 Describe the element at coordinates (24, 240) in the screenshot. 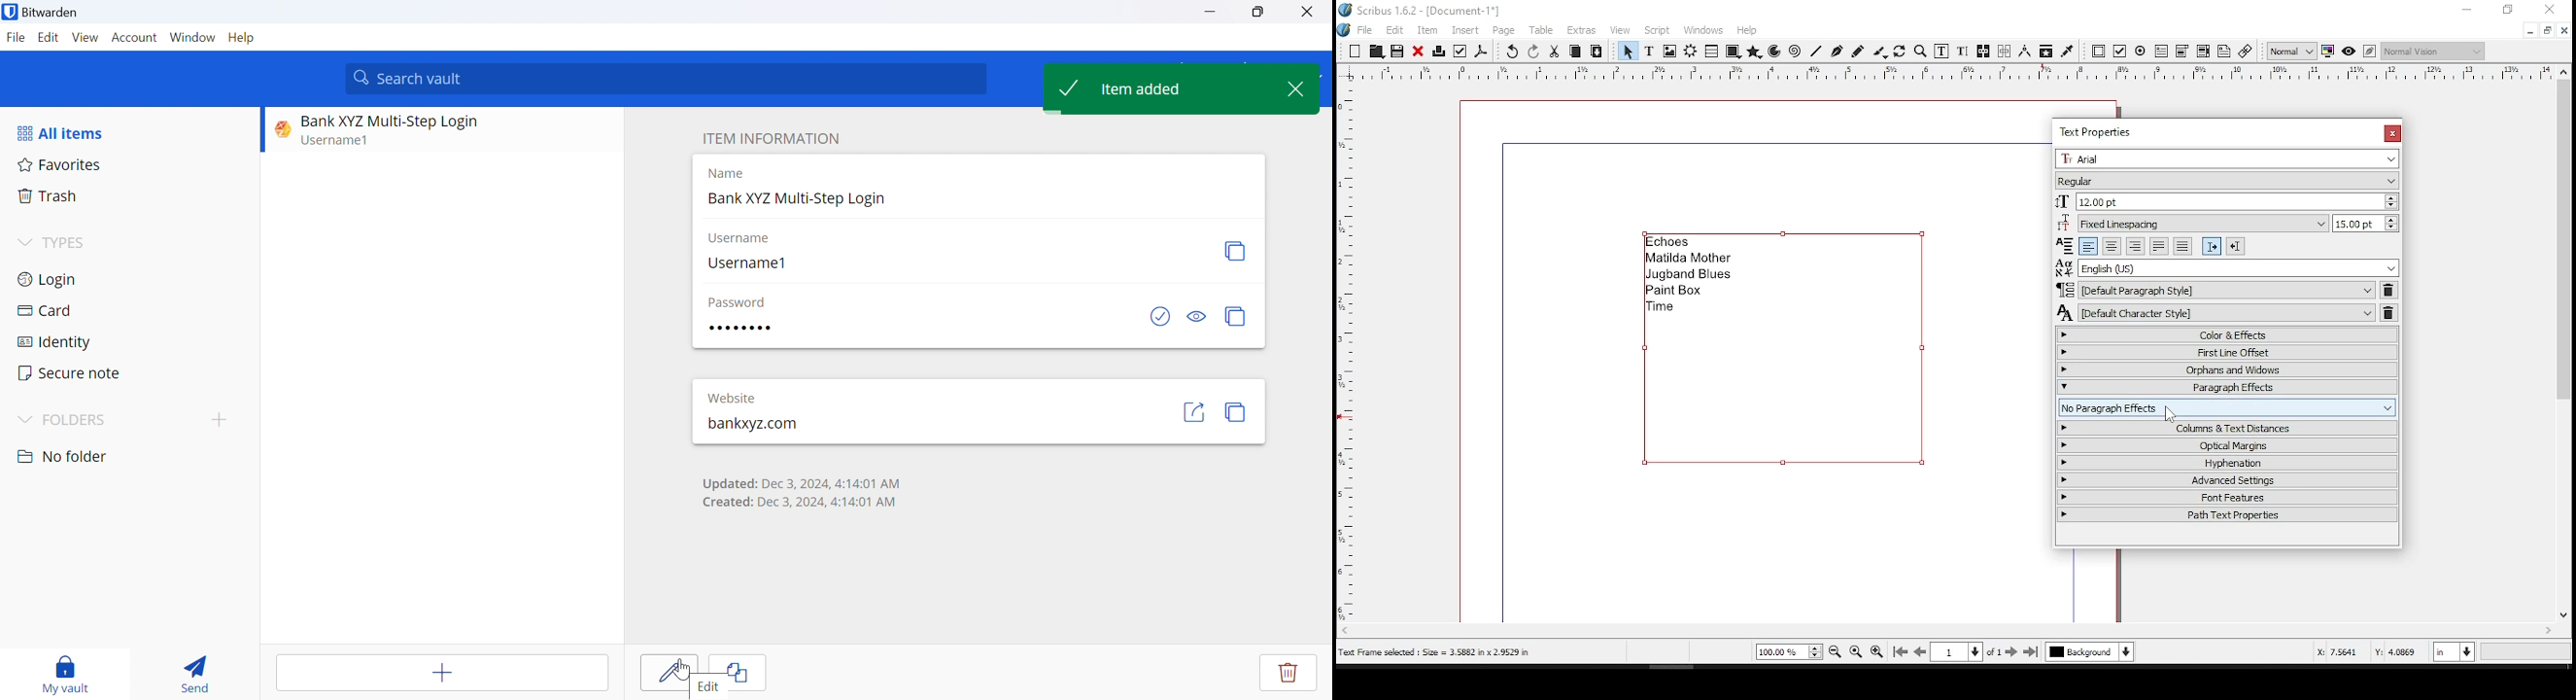

I see `Drop Down` at that location.